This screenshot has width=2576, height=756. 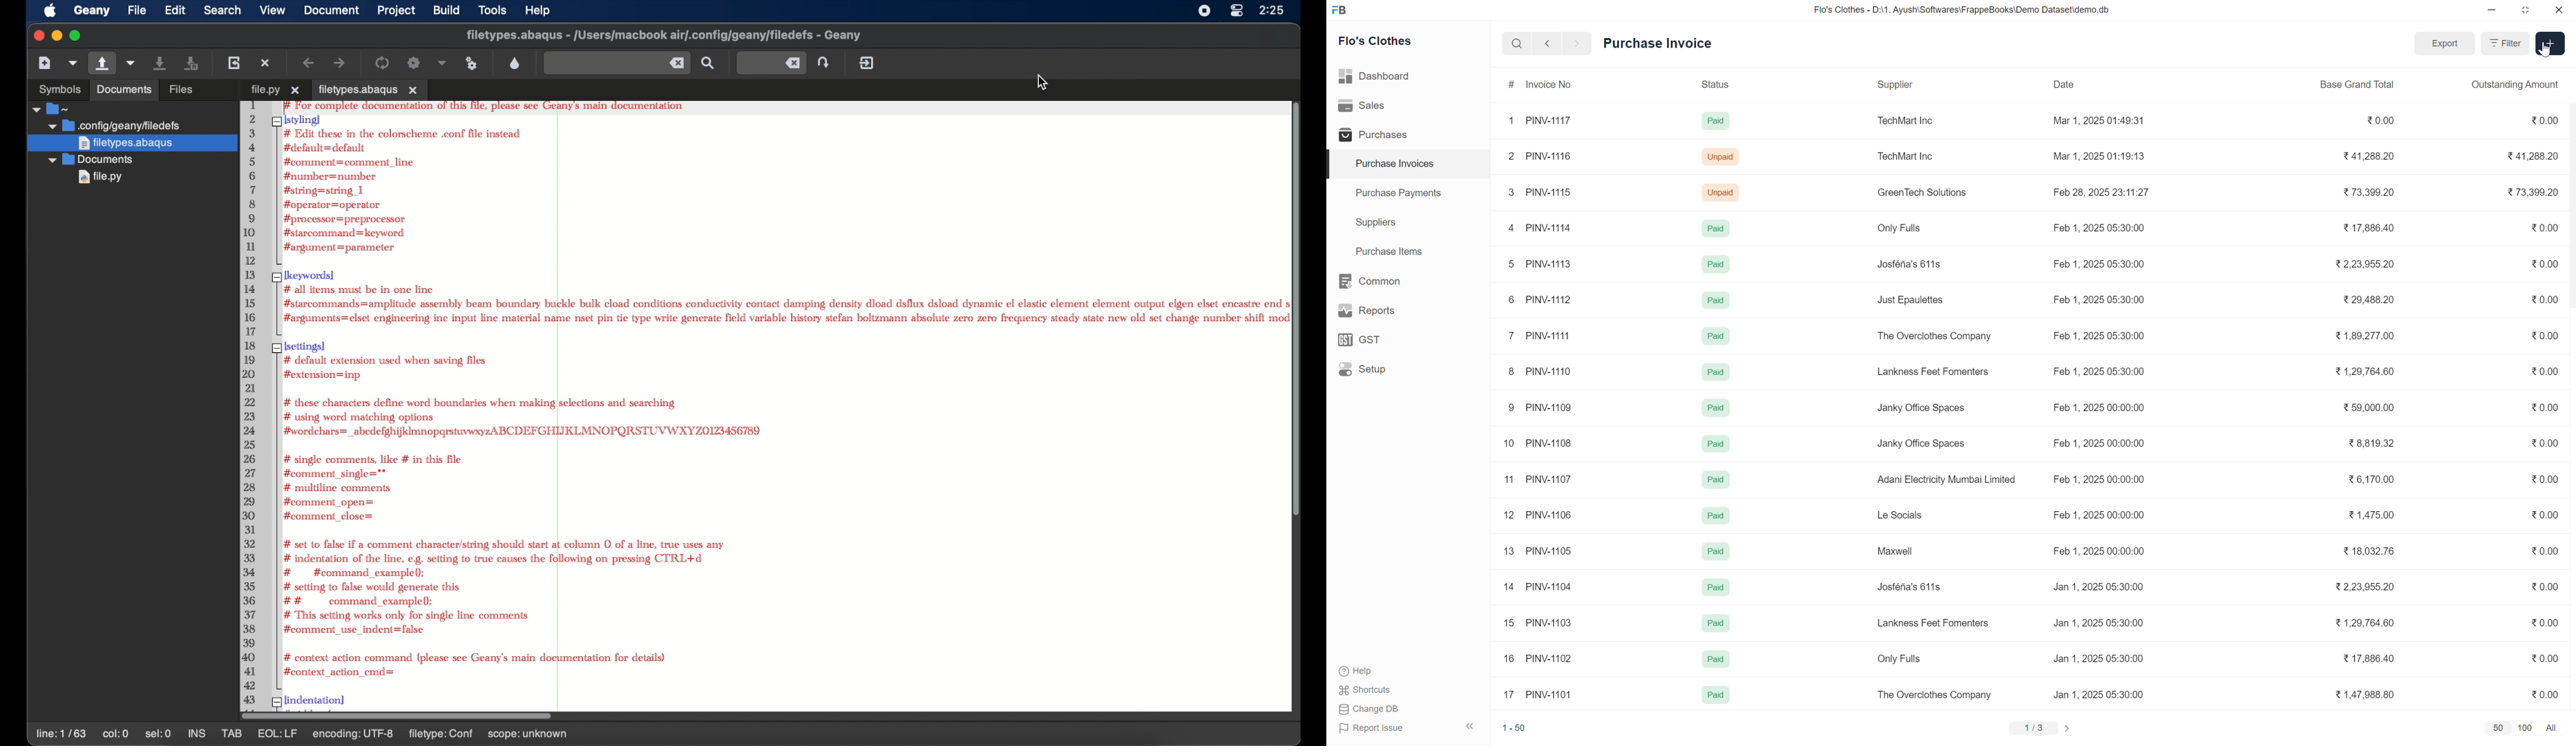 I want to click on Cursor, so click(x=2545, y=49).